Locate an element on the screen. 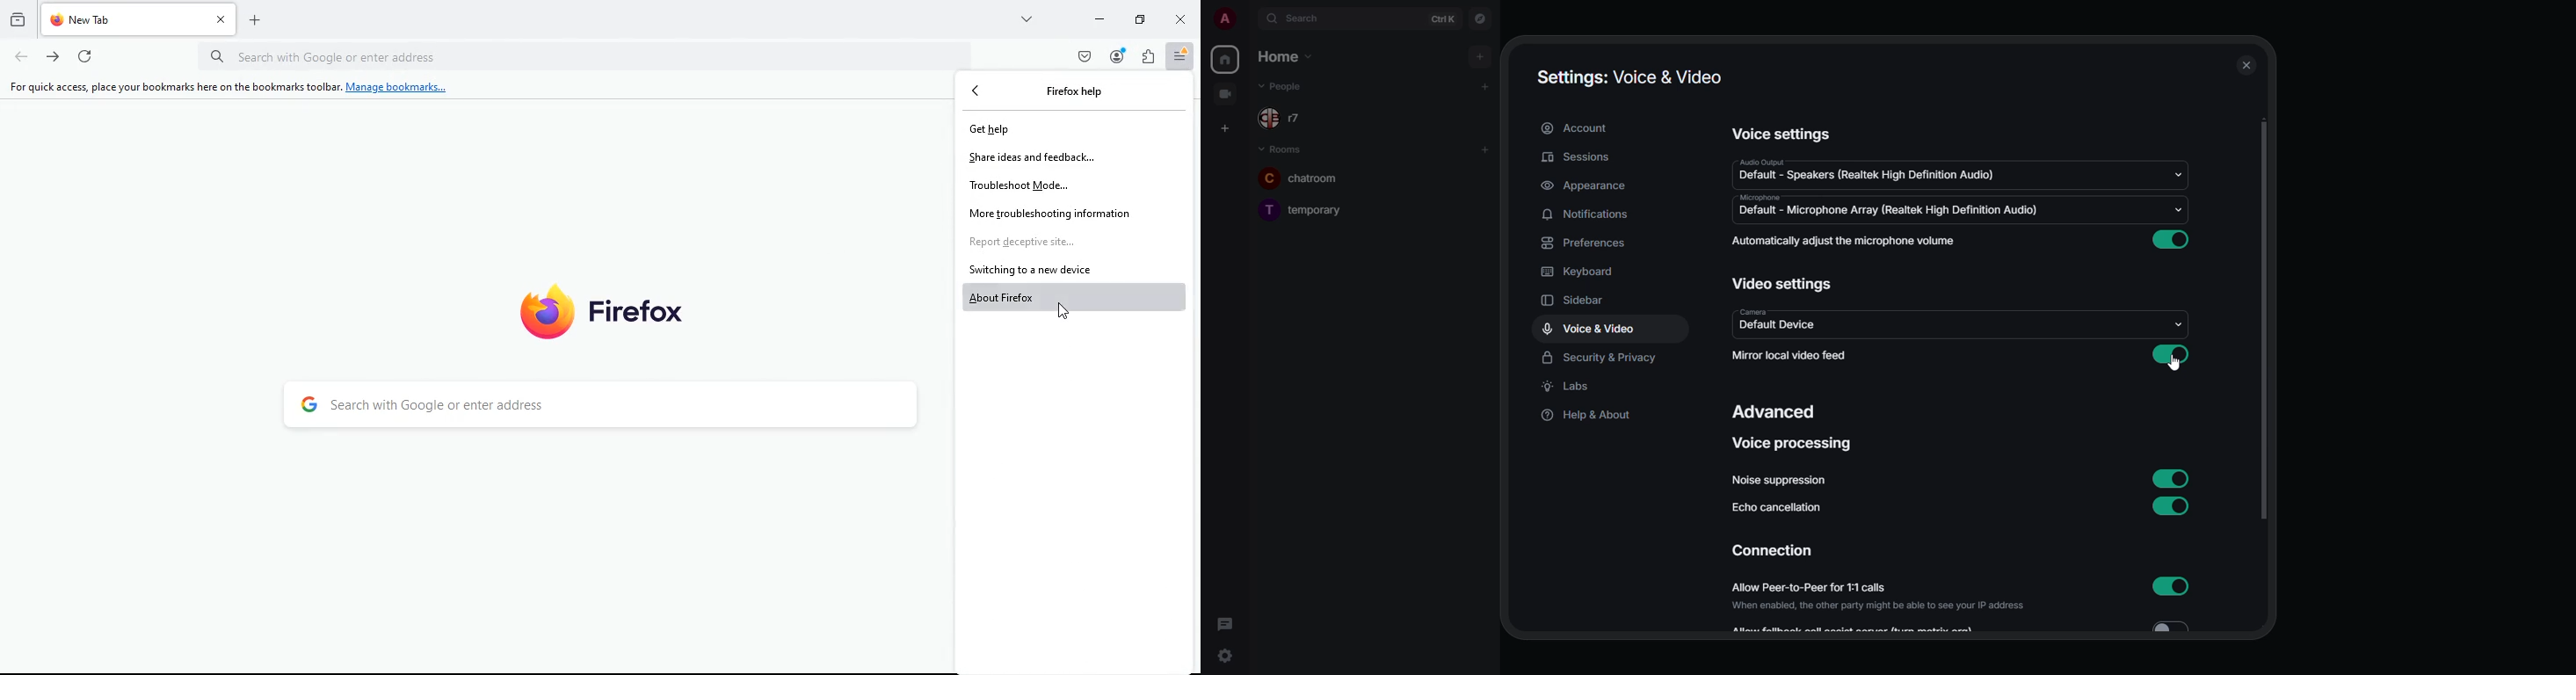  audio output is located at coordinates (1759, 161).